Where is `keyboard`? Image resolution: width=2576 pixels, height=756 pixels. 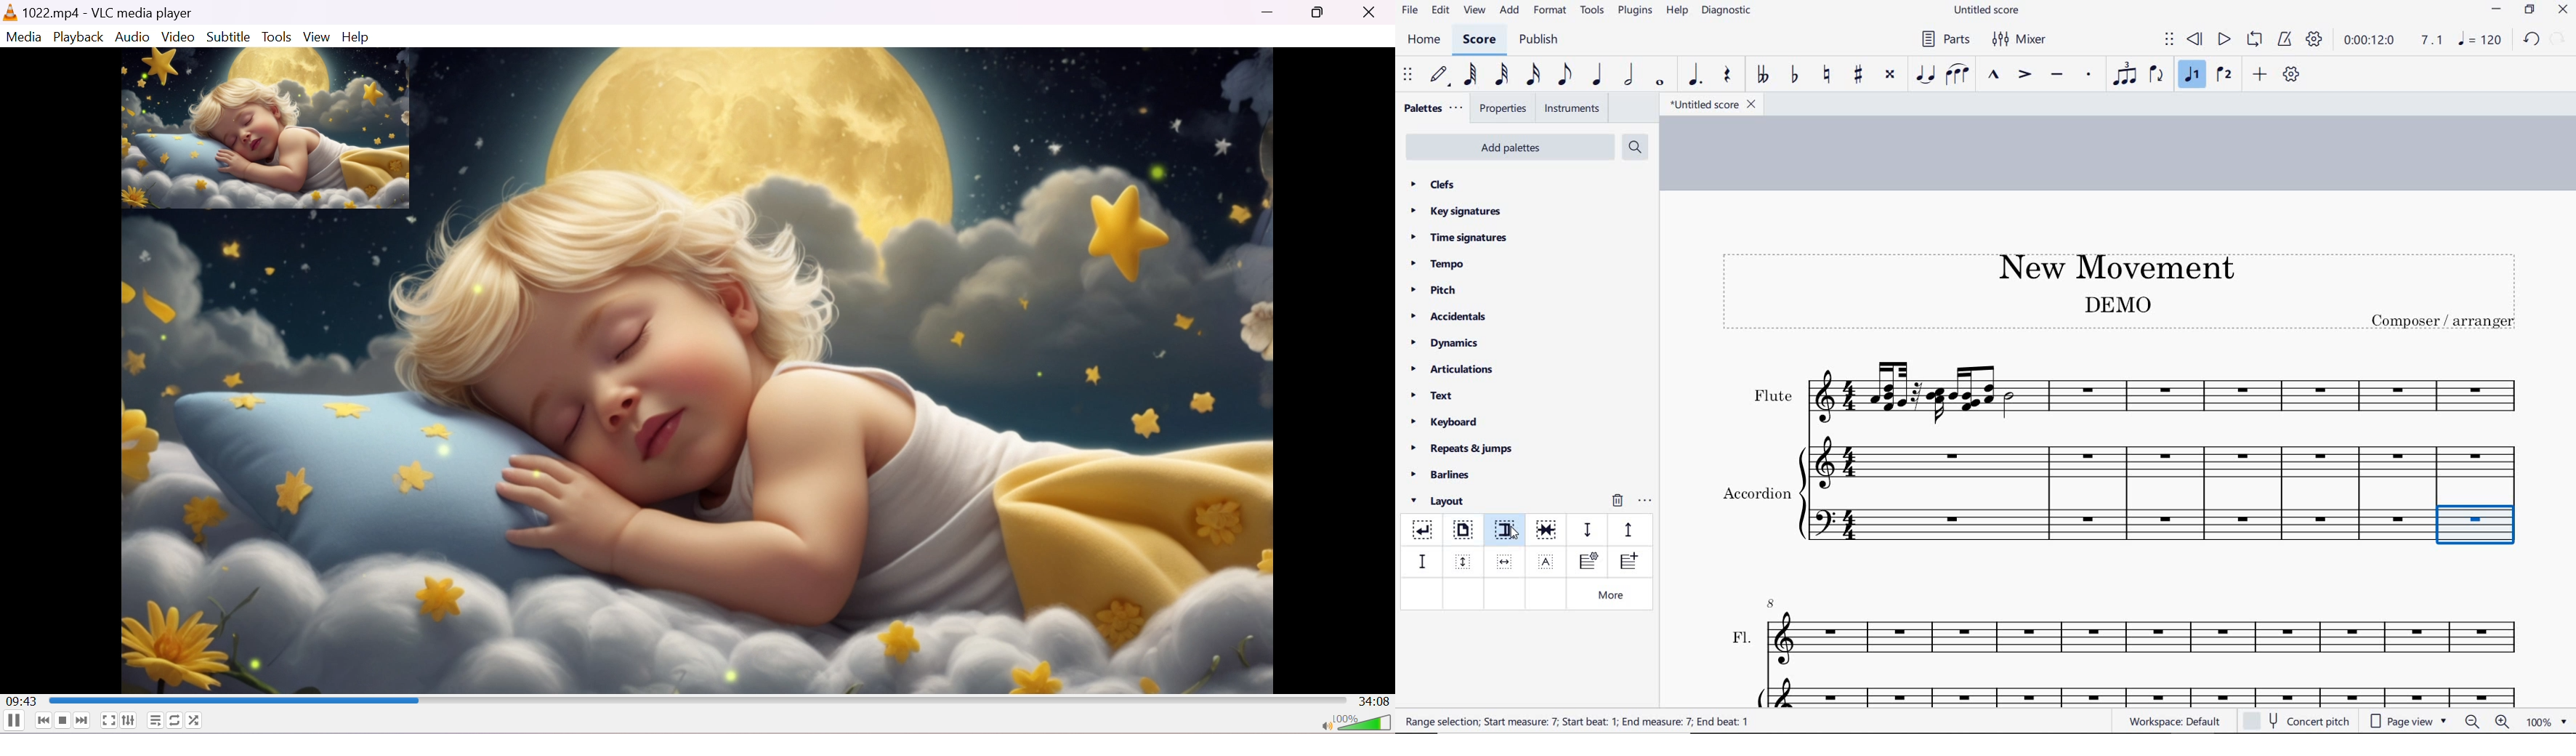
keyboard is located at coordinates (1445, 422).